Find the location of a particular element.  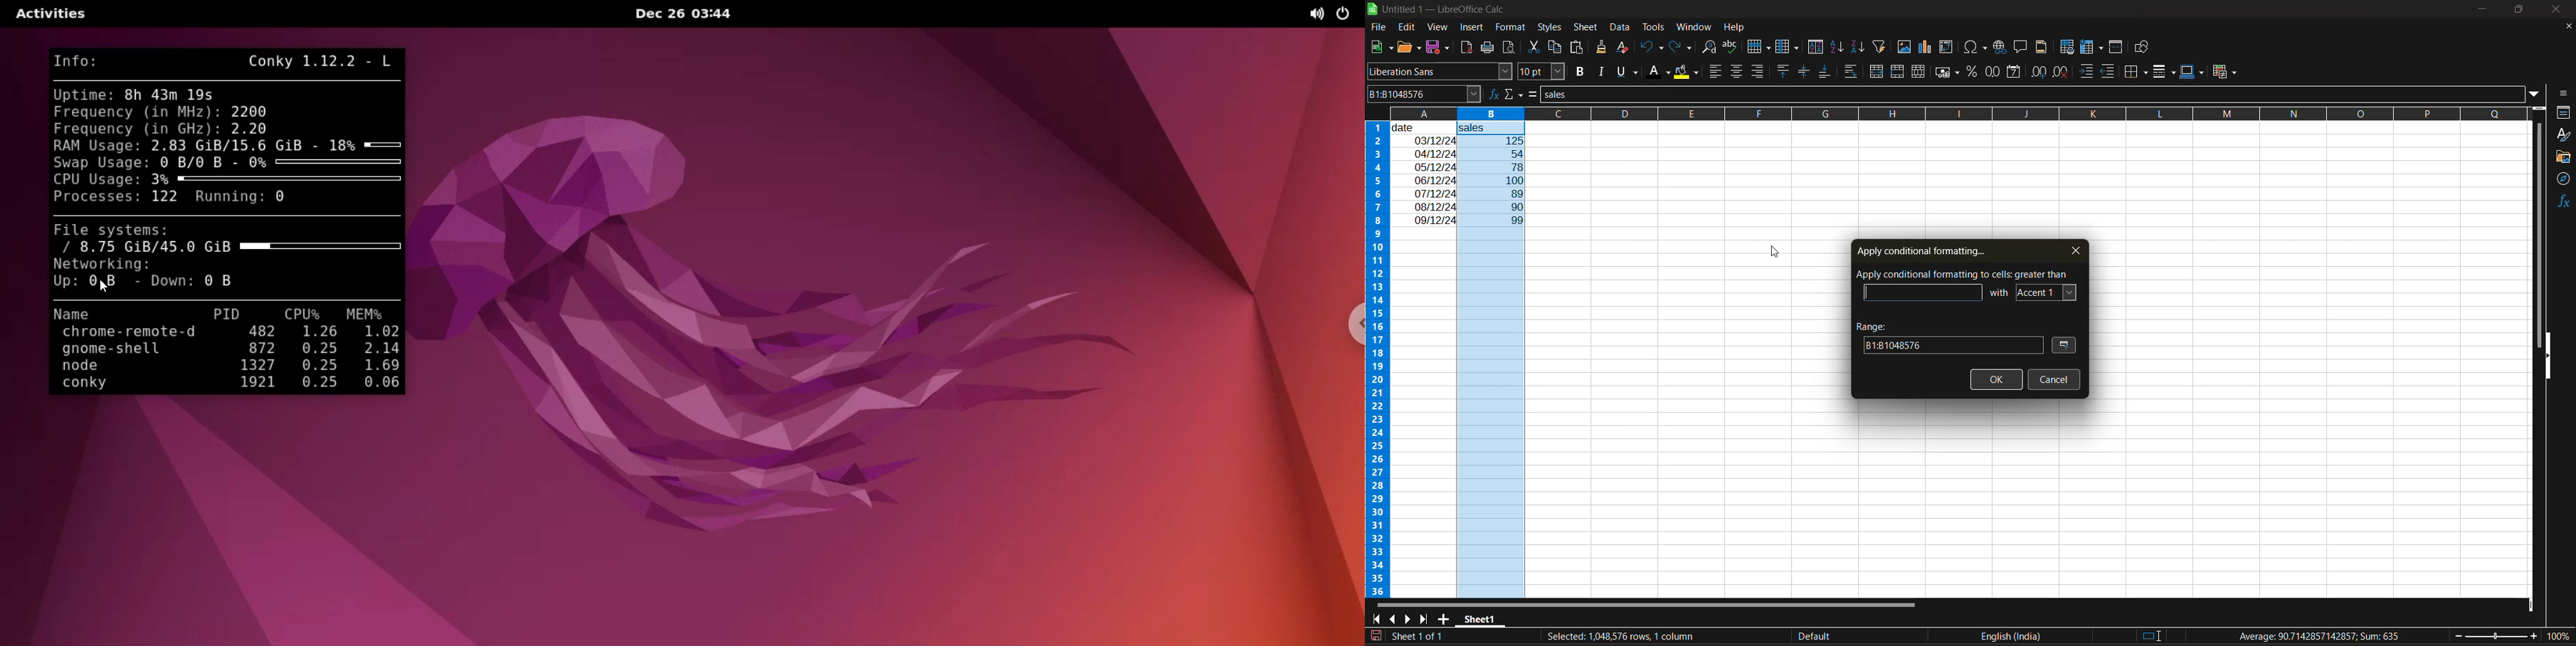

spelling is located at coordinates (1732, 47).